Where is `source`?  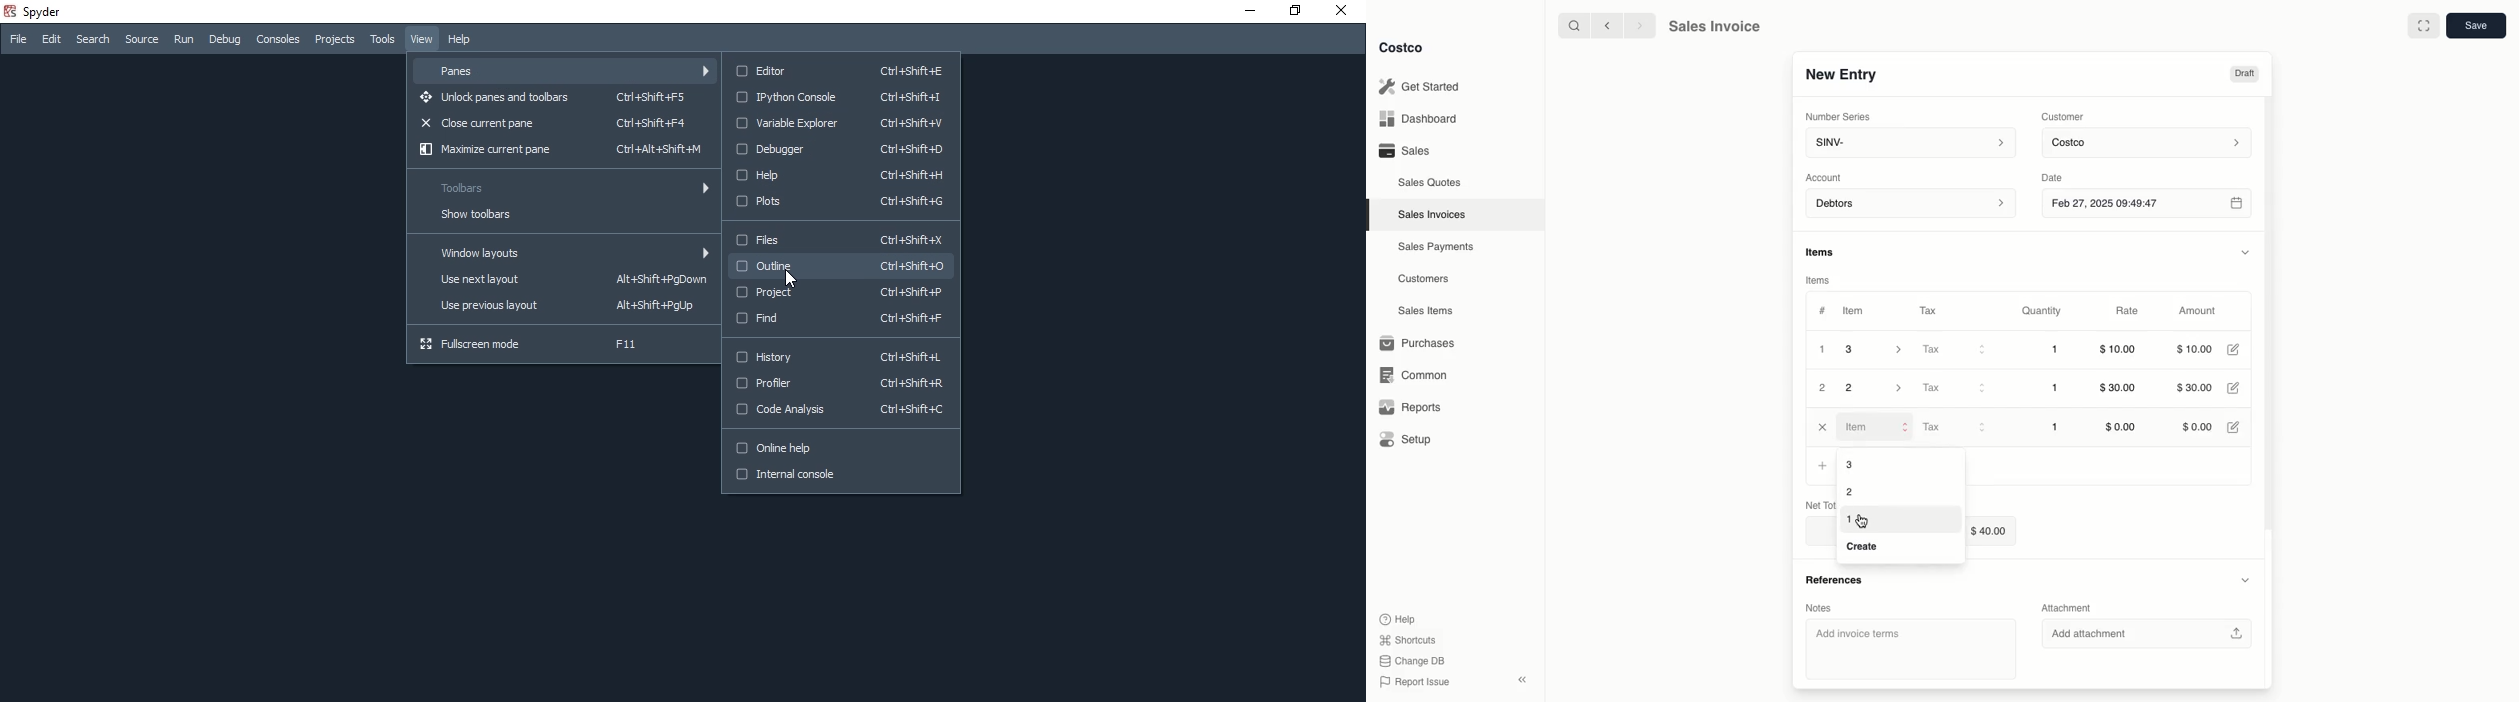 source is located at coordinates (143, 41).